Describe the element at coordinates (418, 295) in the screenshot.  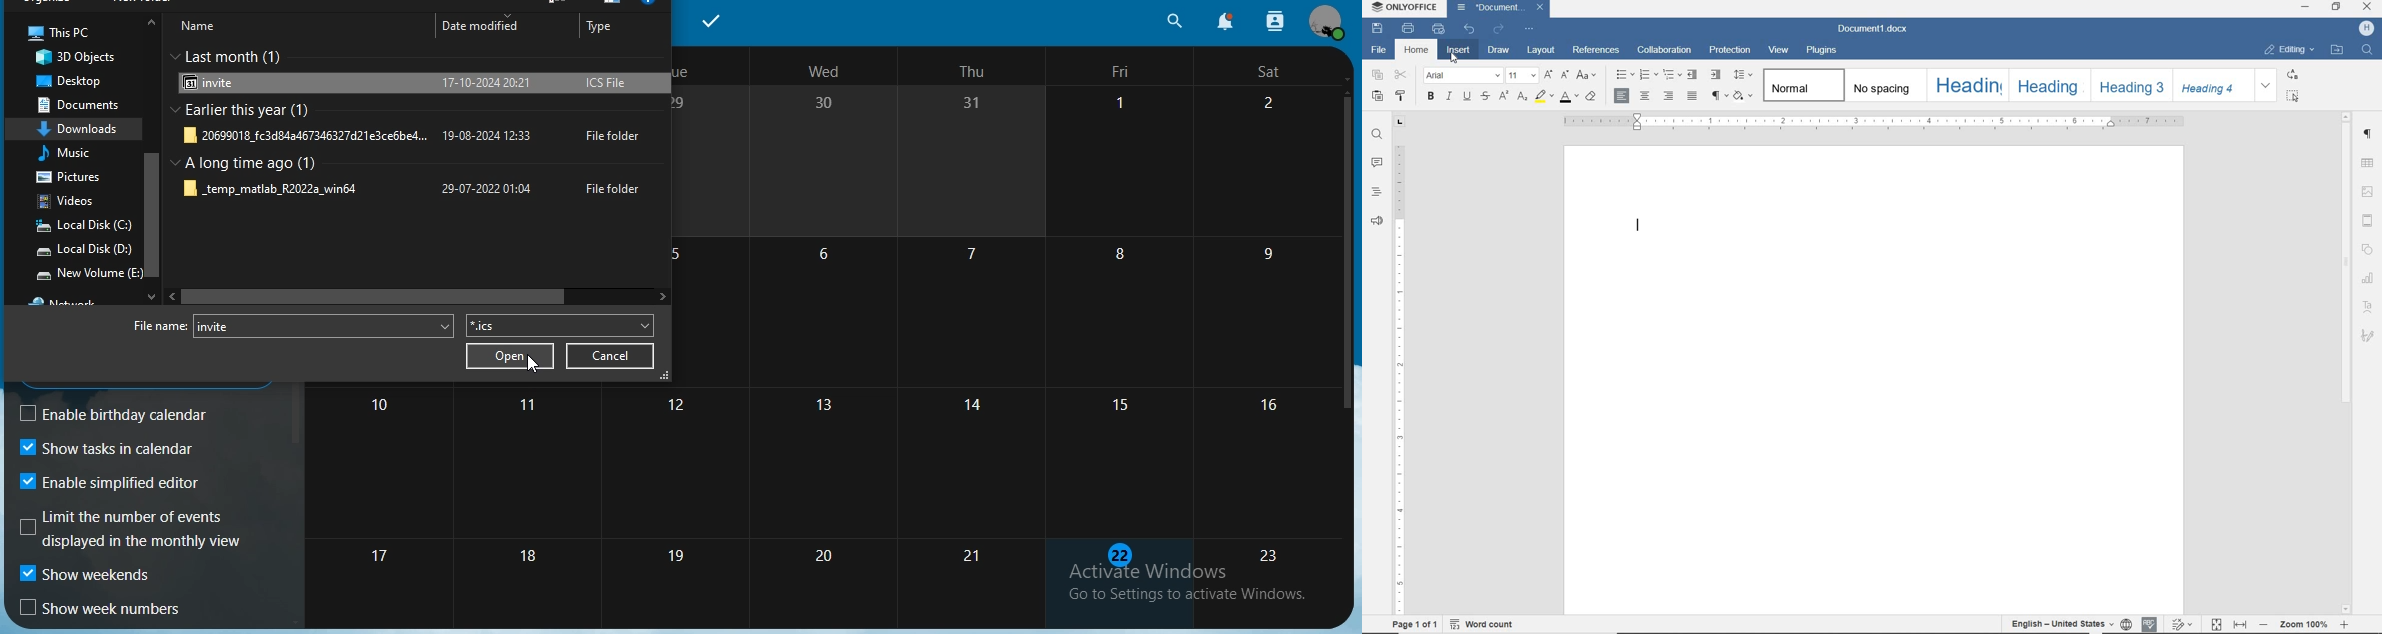
I see `scrollbar` at that location.